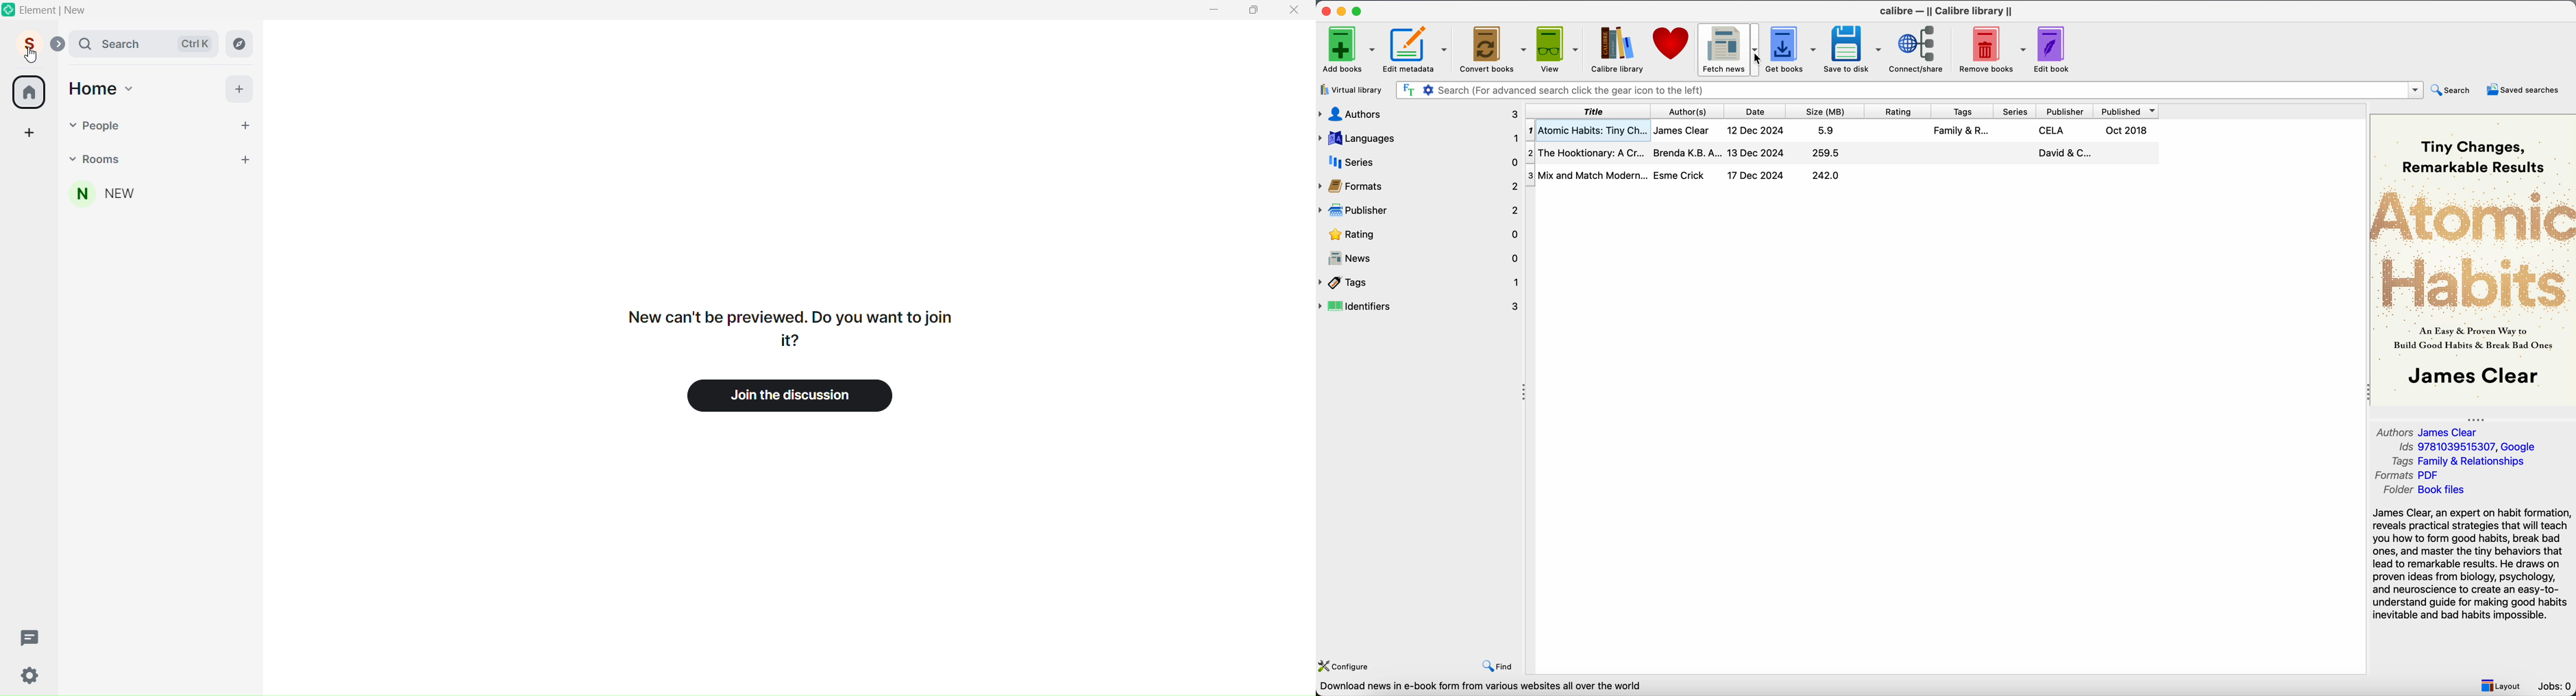 The image size is (2576, 700). Describe the element at coordinates (93, 88) in the screenshot. I see `Home` at that location.